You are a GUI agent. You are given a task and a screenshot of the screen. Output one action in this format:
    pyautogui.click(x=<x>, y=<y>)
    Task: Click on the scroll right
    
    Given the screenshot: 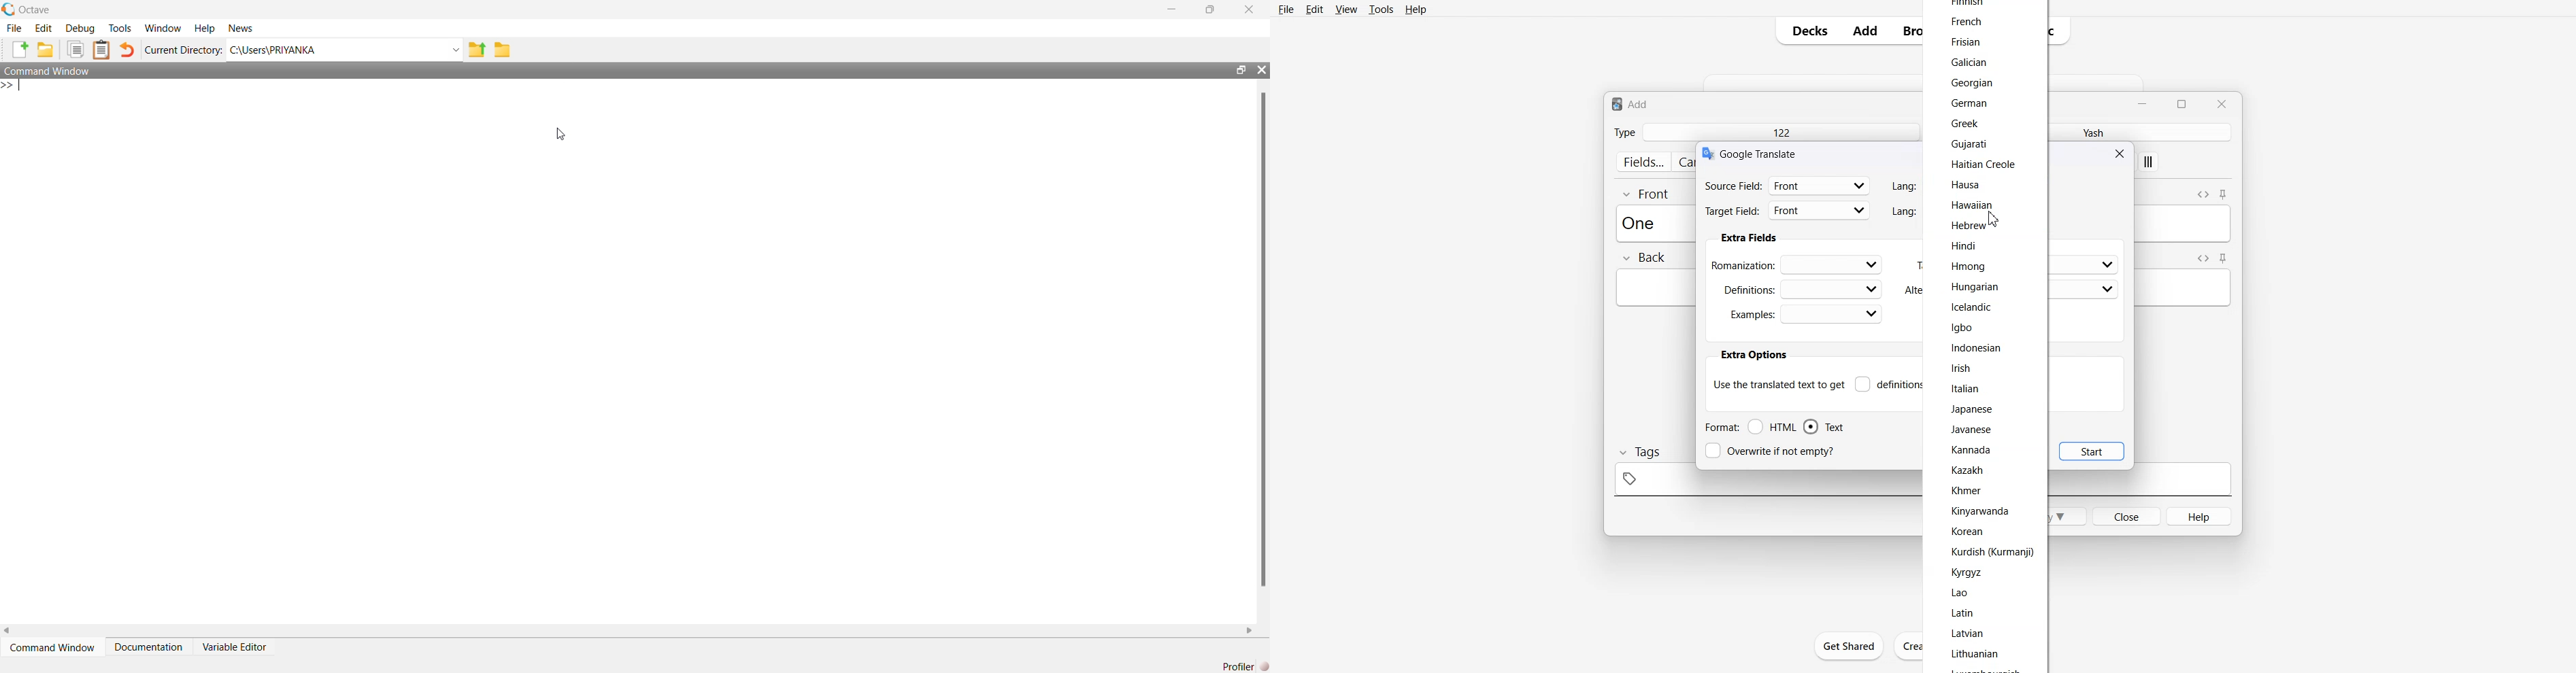 What is the action you would take?
    pyautogui.click(x=1250, y=631)
    